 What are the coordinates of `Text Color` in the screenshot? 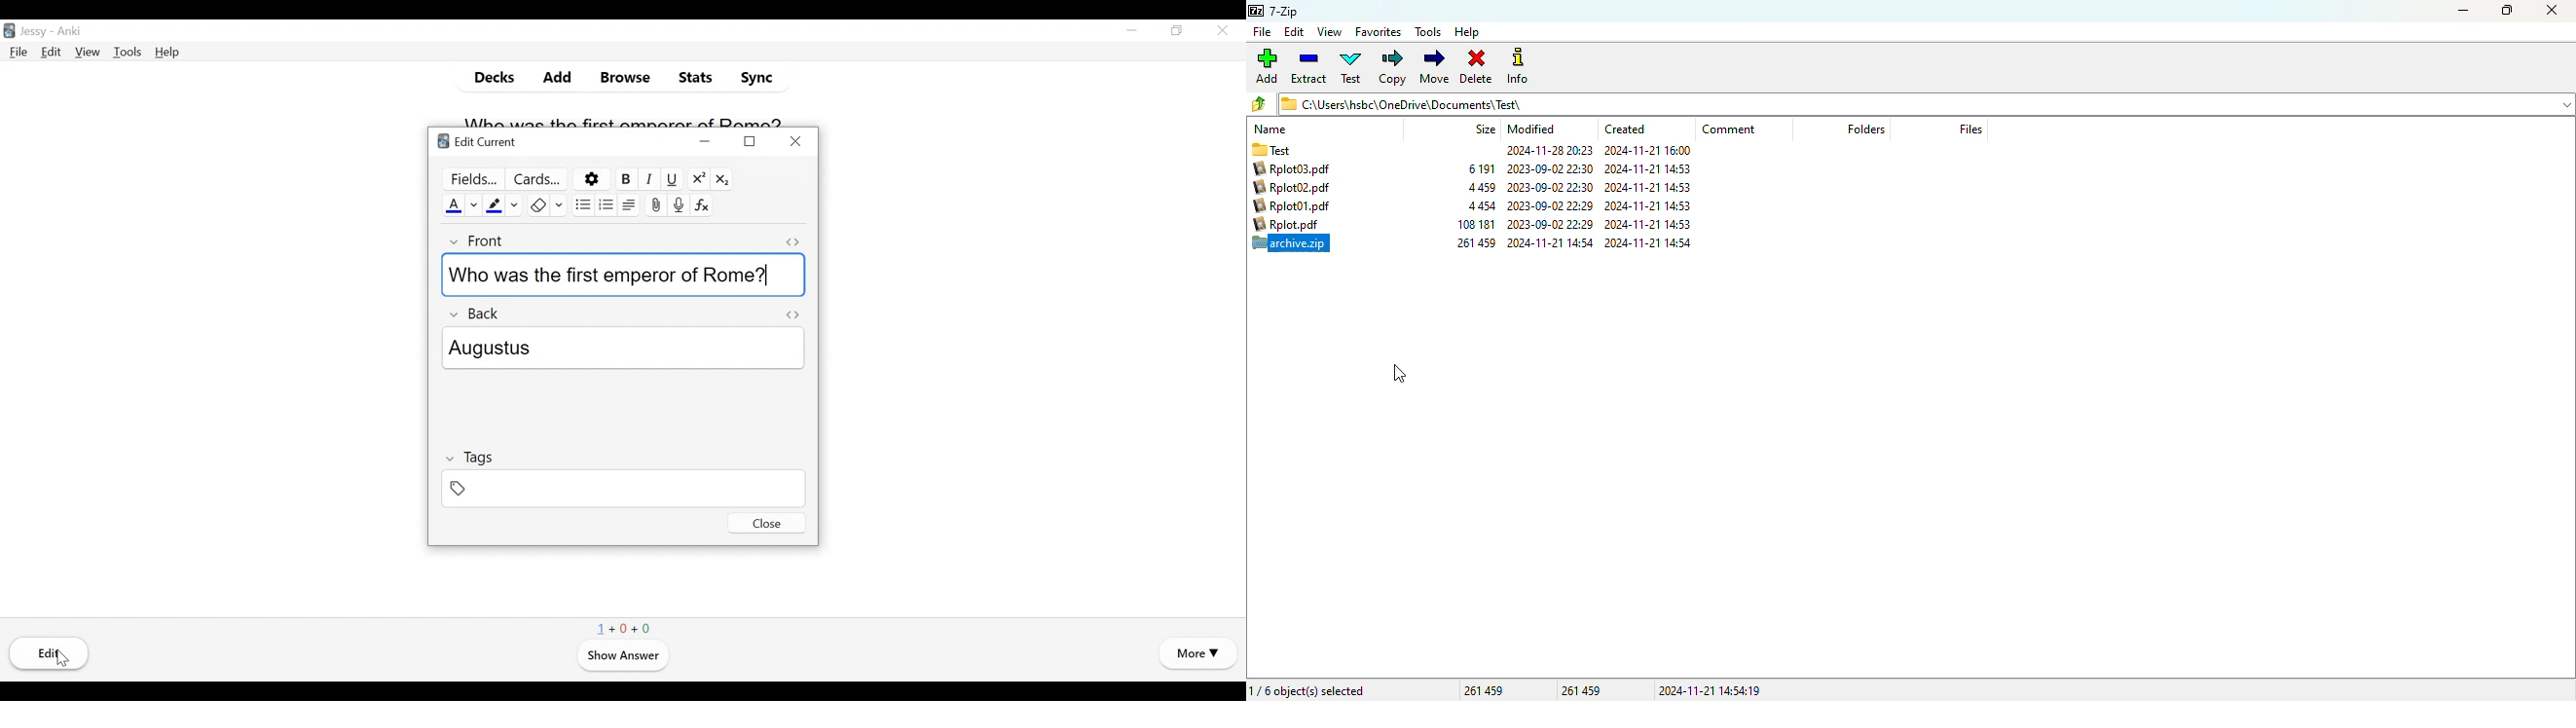 It's located at (452, 204).